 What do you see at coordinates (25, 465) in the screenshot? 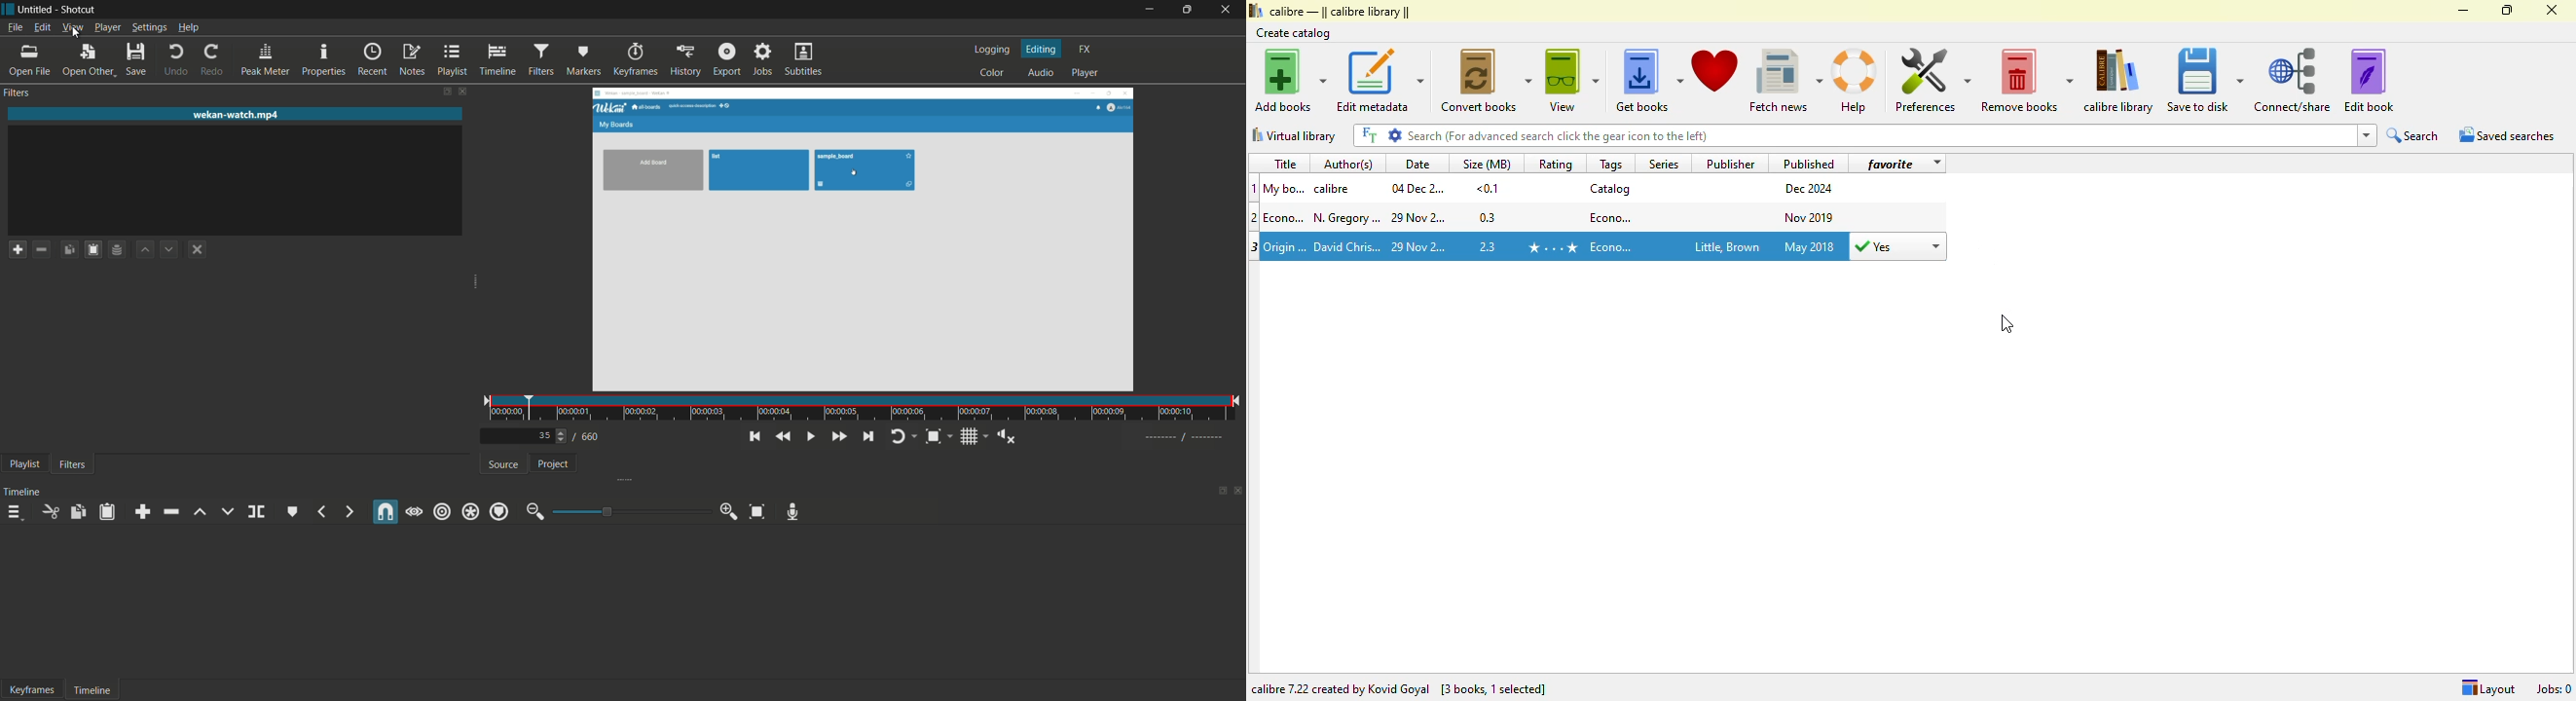
I see `playlist` at bounding box center [25, 465].